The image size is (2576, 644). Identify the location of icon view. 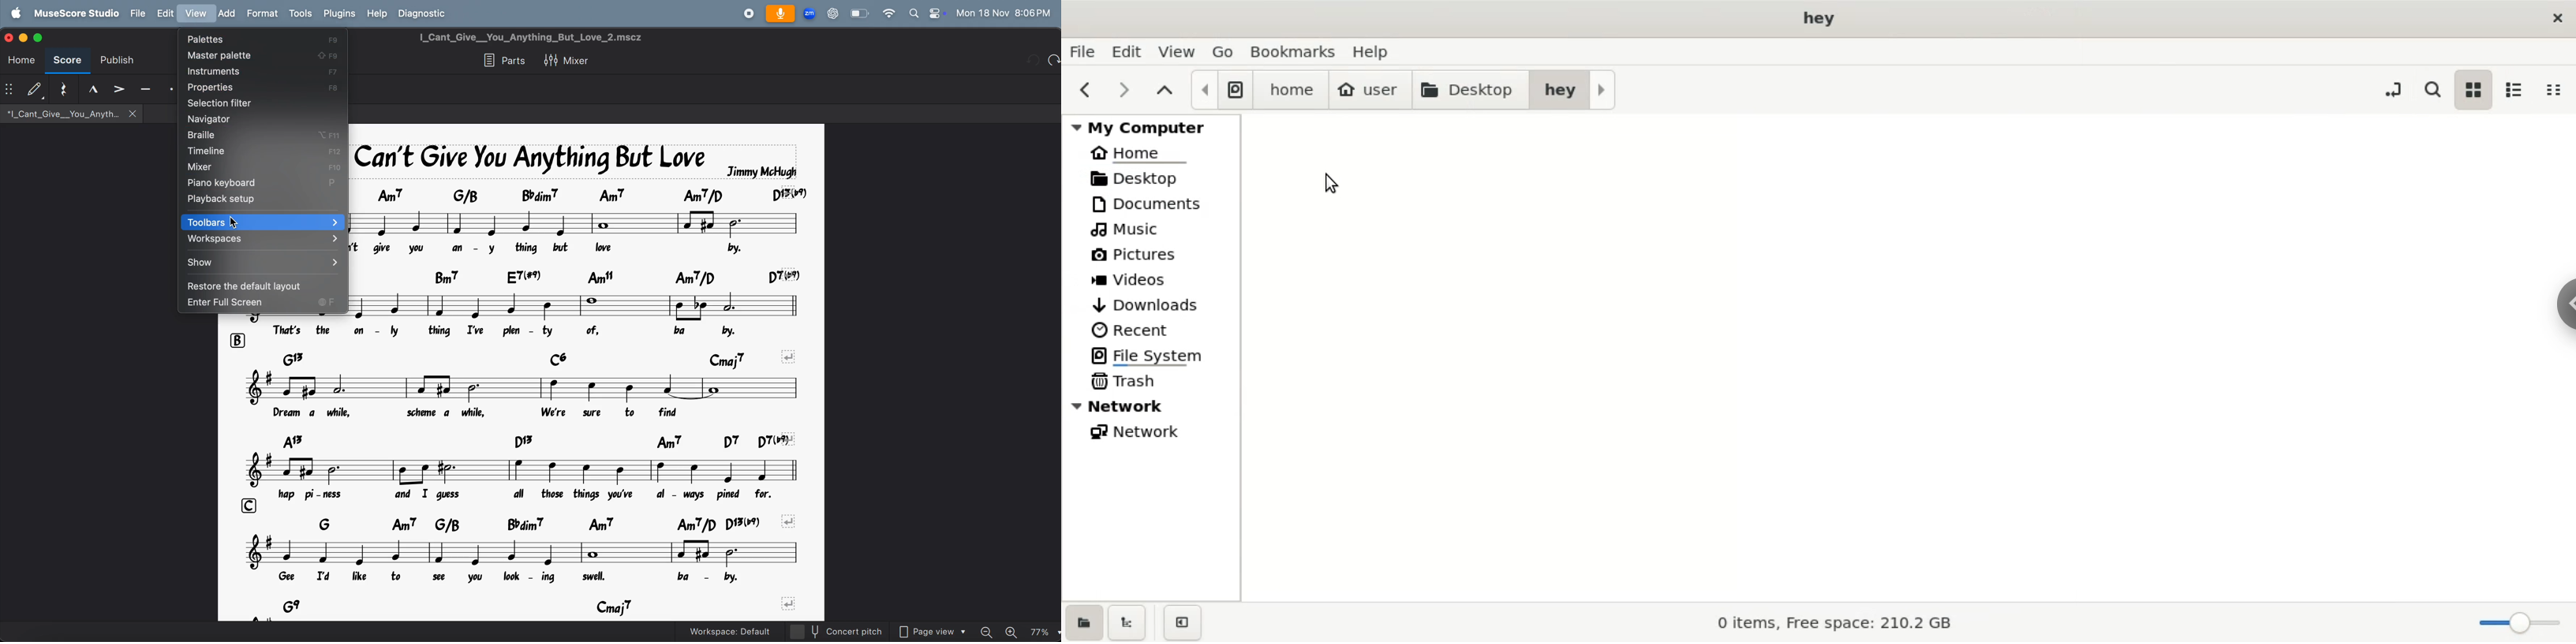
(2474, 91).